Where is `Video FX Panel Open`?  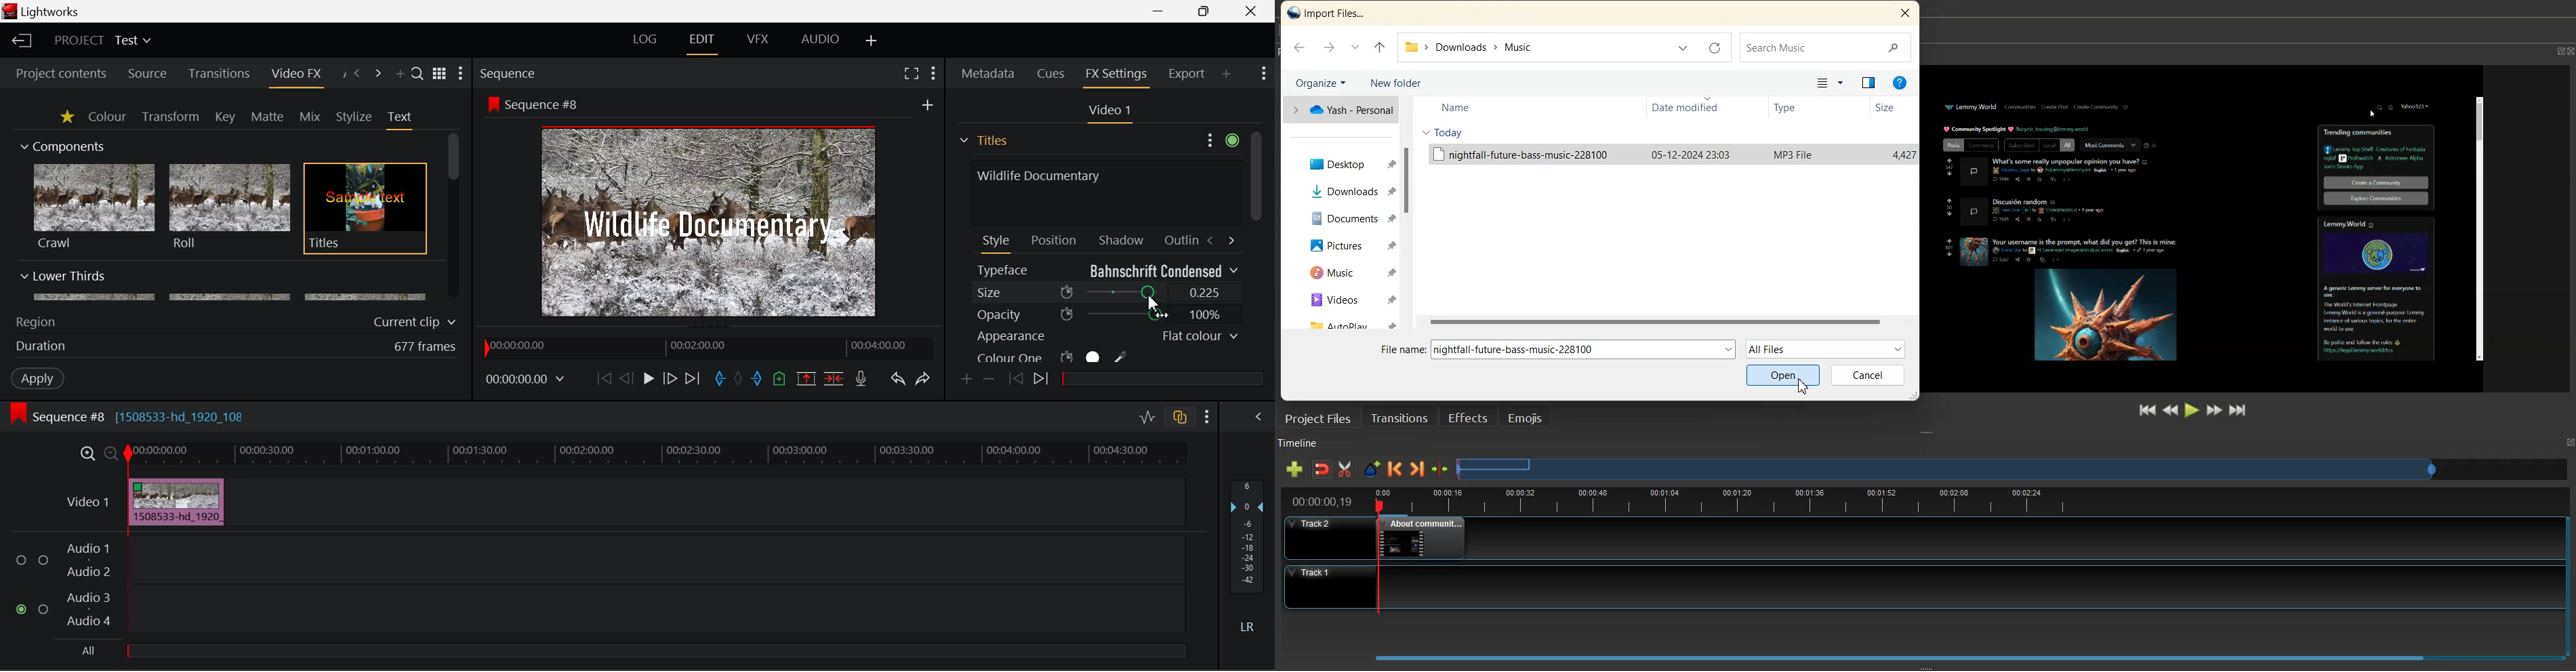 Video FX Panel Open is located at coordinates (296, 75).